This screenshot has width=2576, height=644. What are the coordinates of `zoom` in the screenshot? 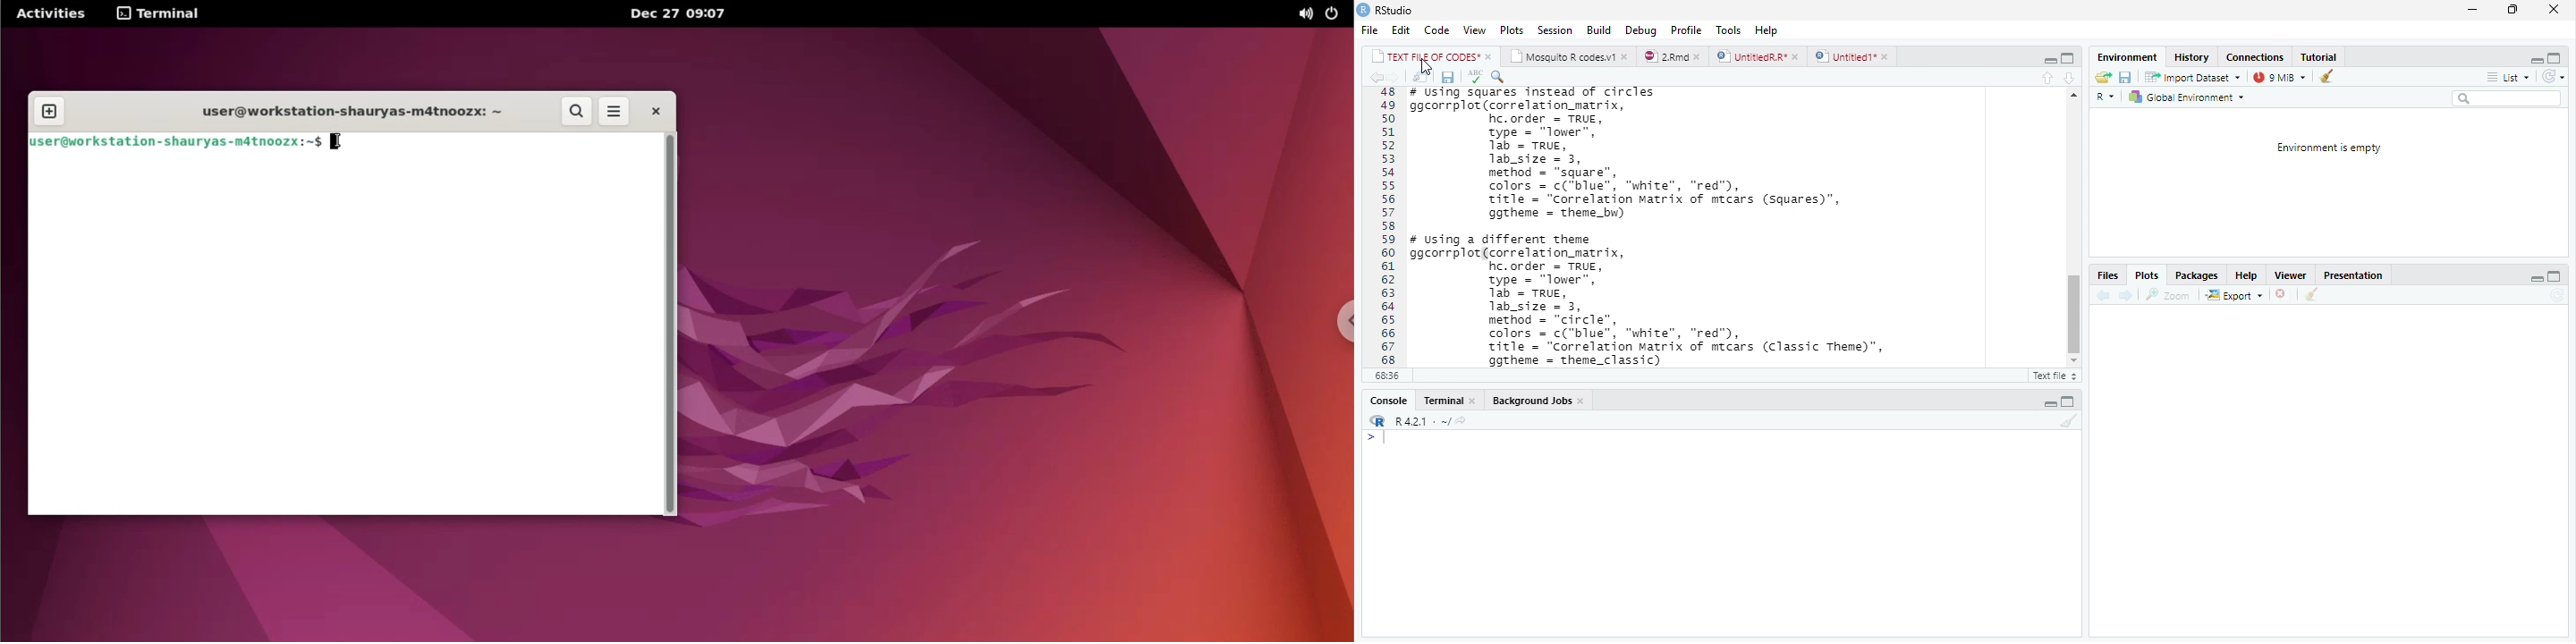 It's located at (2172, 295).